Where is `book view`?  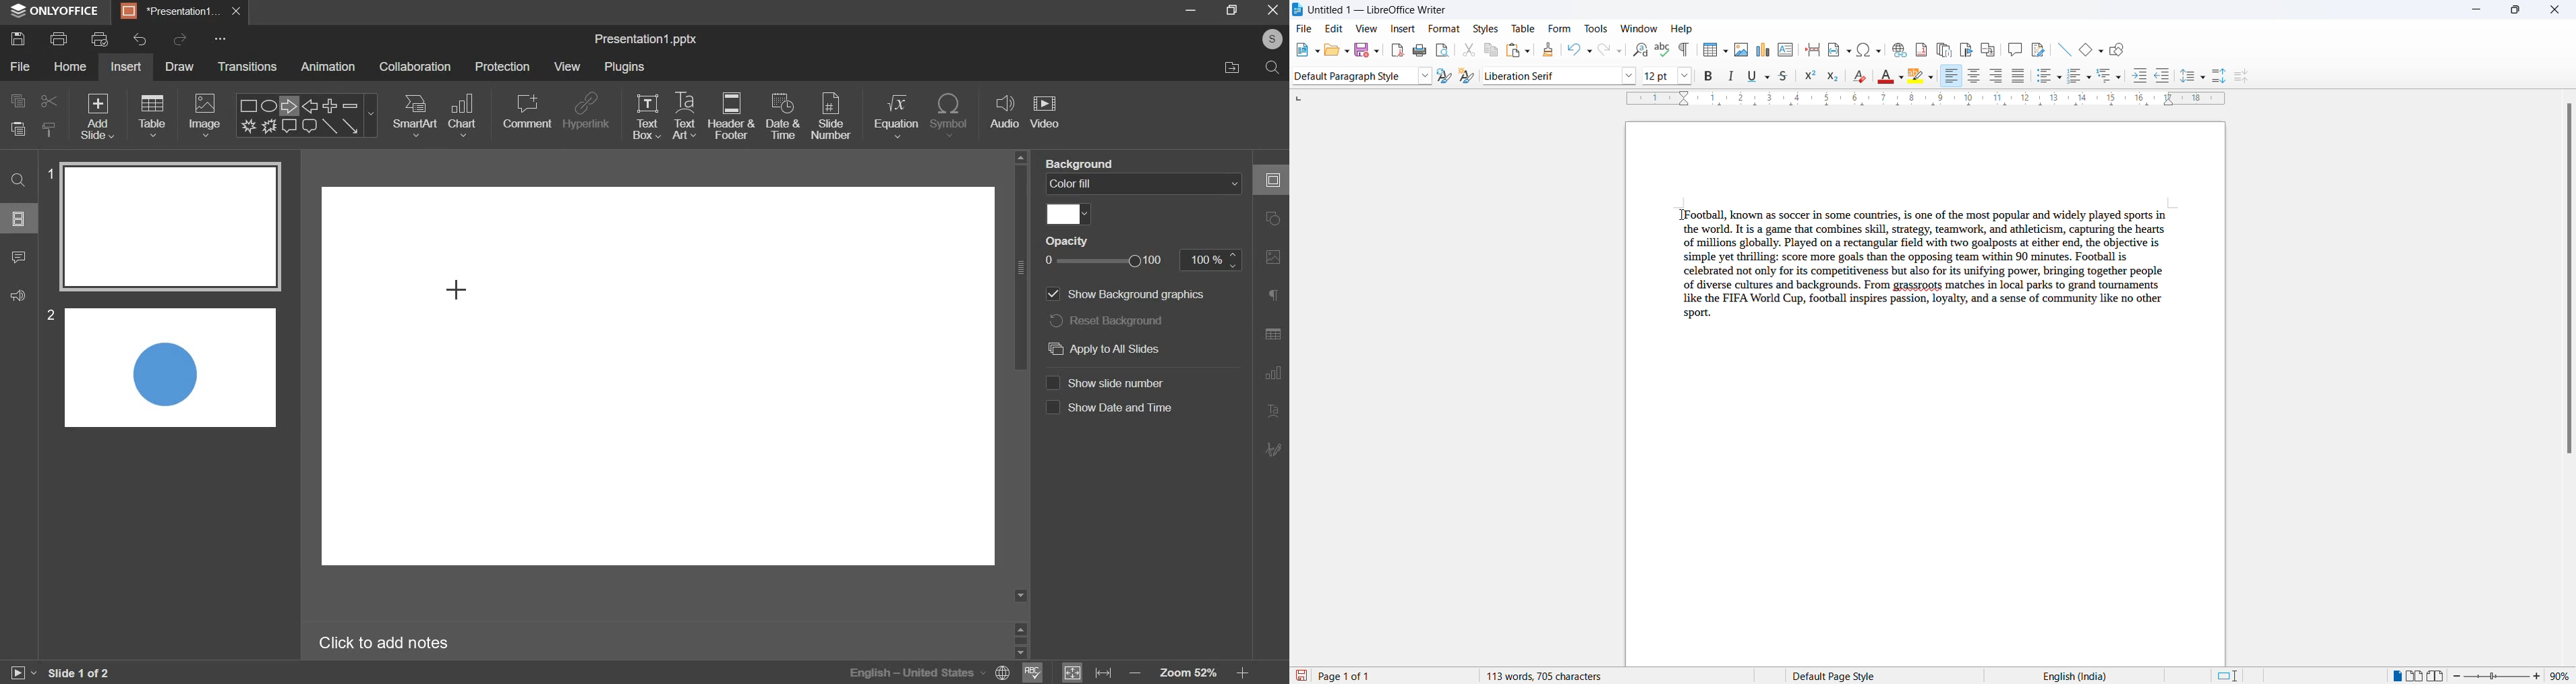 book view is located at coordinates (2438, 676).